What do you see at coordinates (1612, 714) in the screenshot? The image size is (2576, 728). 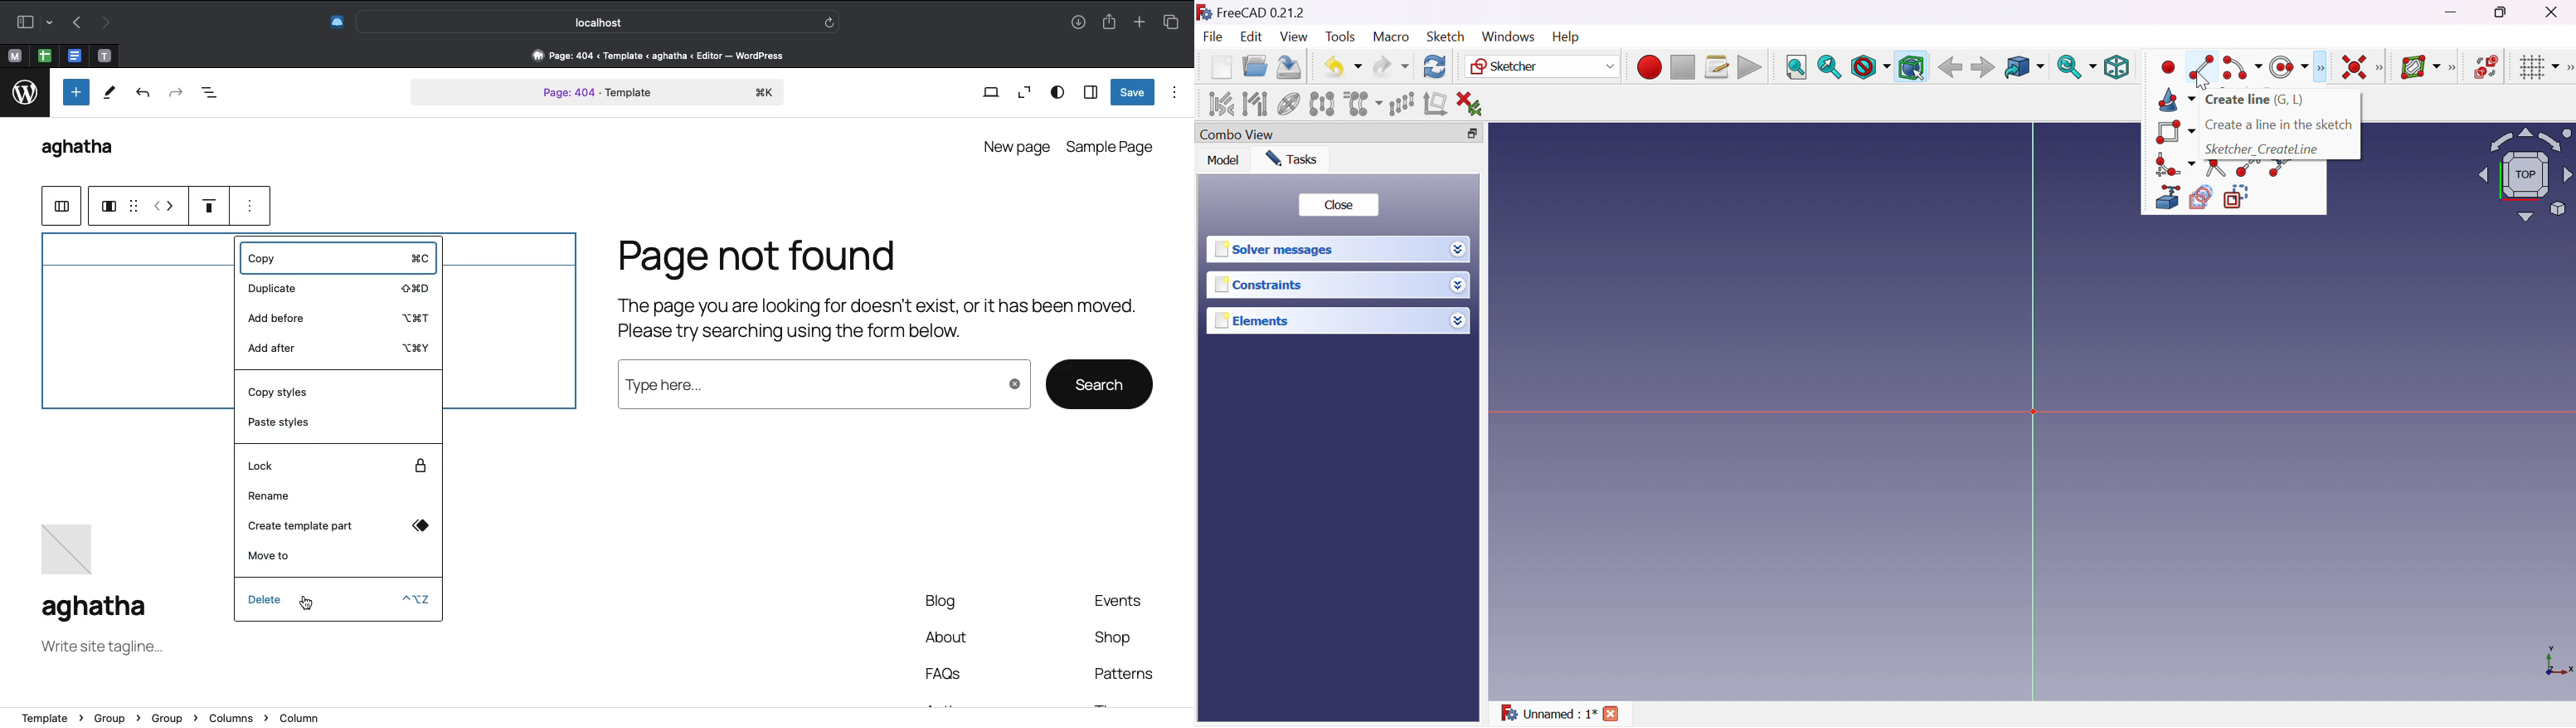 I see `Close` at bounding box center [1612, 714].